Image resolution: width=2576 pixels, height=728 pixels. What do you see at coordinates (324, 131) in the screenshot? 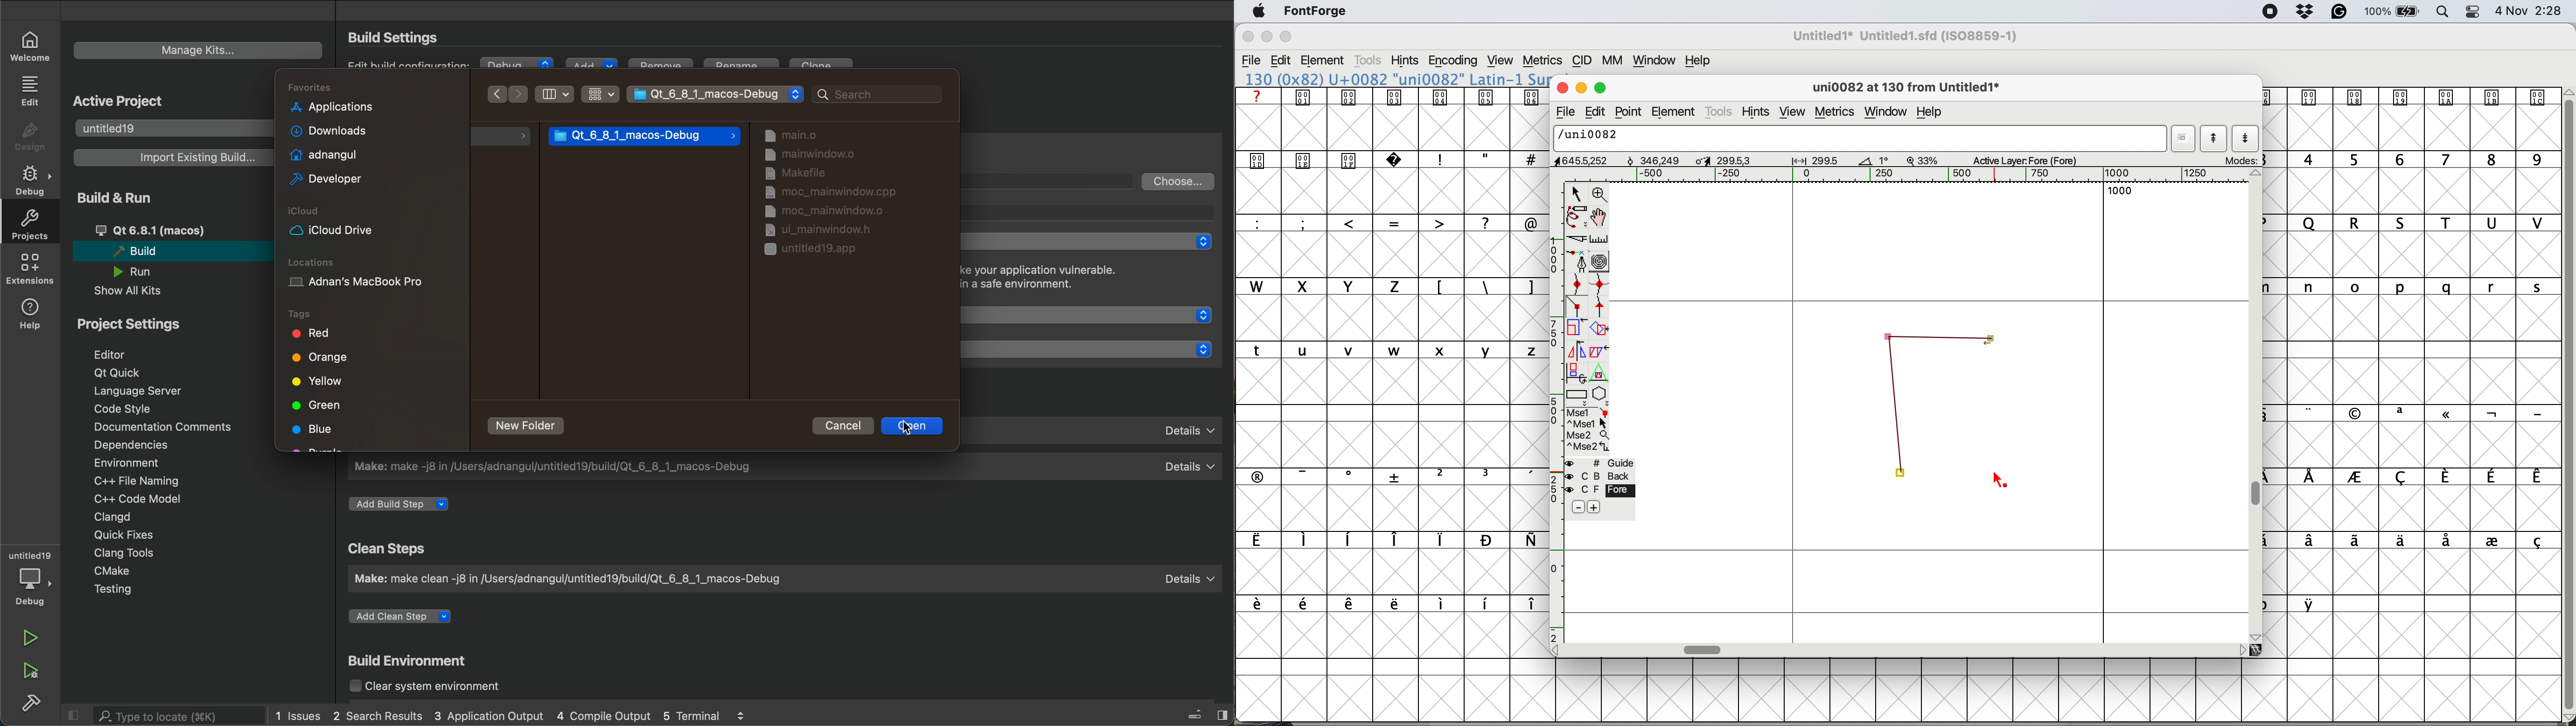
I see `downloads` at bounding box center [324, 131].